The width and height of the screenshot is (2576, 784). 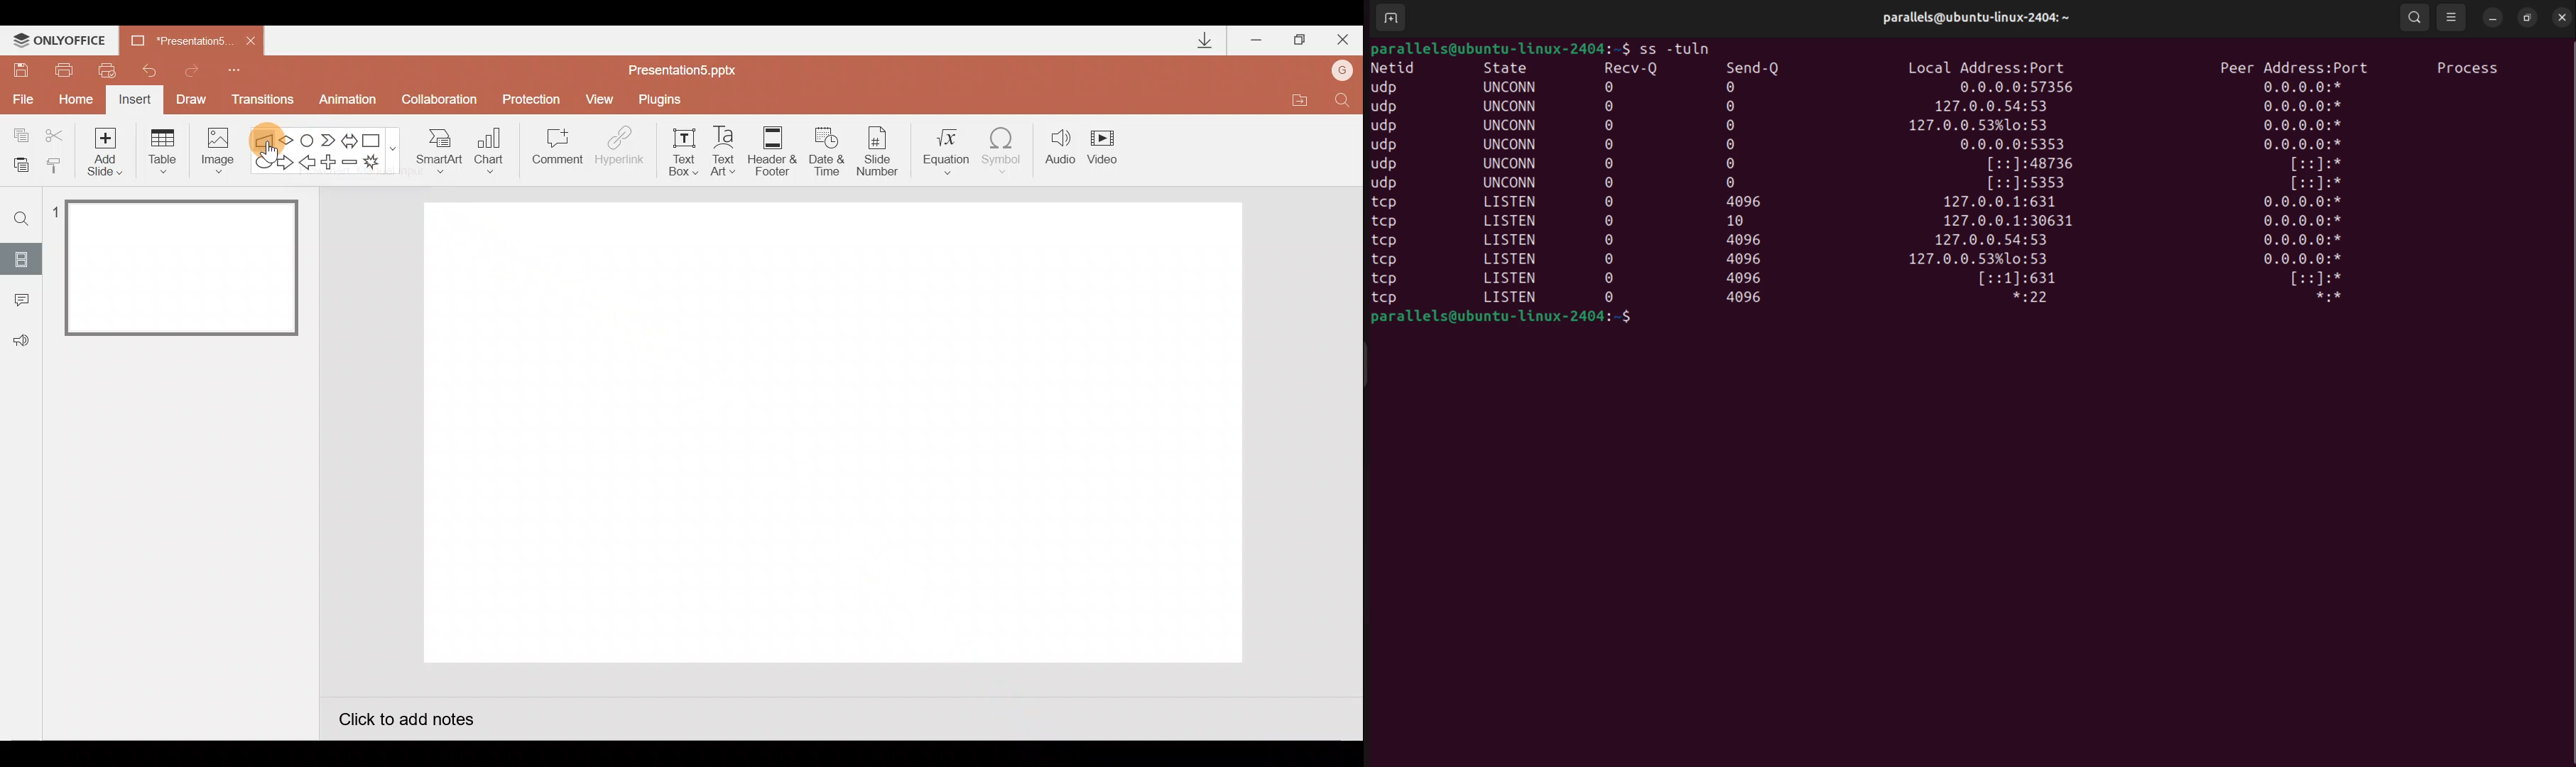 What do you see at coordinates (1343, 72) in the screenshot?
I see `Account name` at bounding box center [1343, 72].